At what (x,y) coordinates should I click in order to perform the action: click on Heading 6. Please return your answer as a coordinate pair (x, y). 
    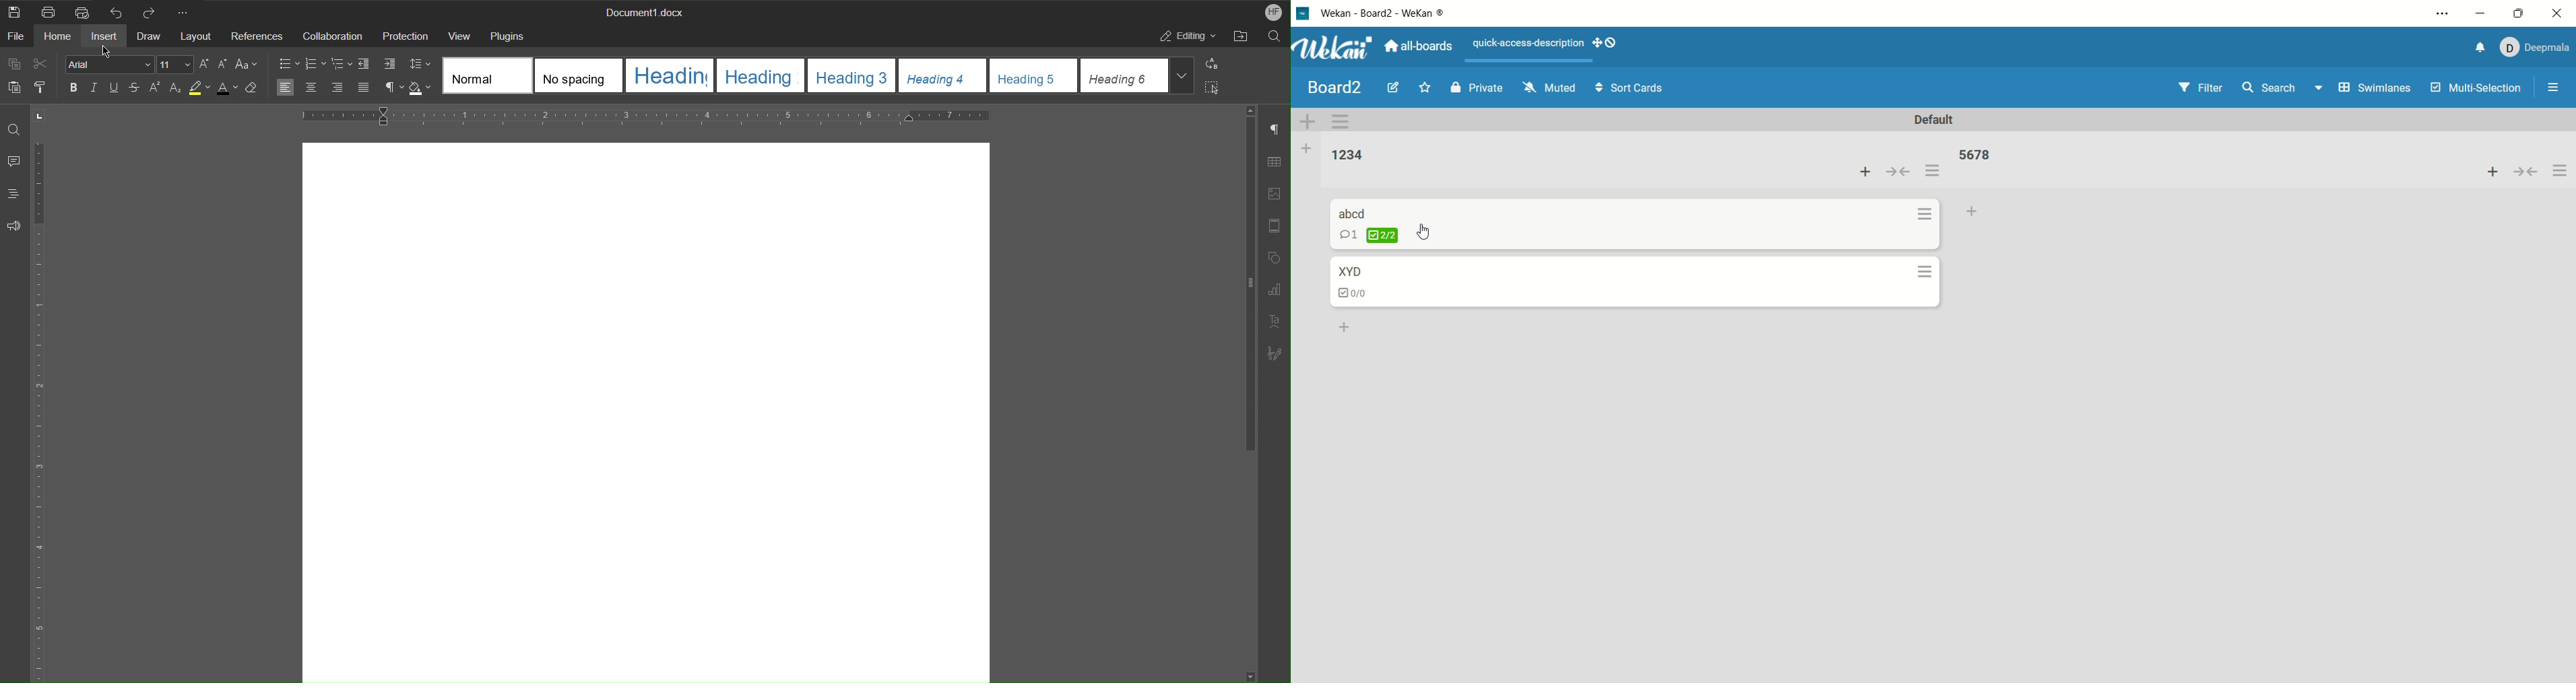
    Looking at the image, I should click on (1136, 75).